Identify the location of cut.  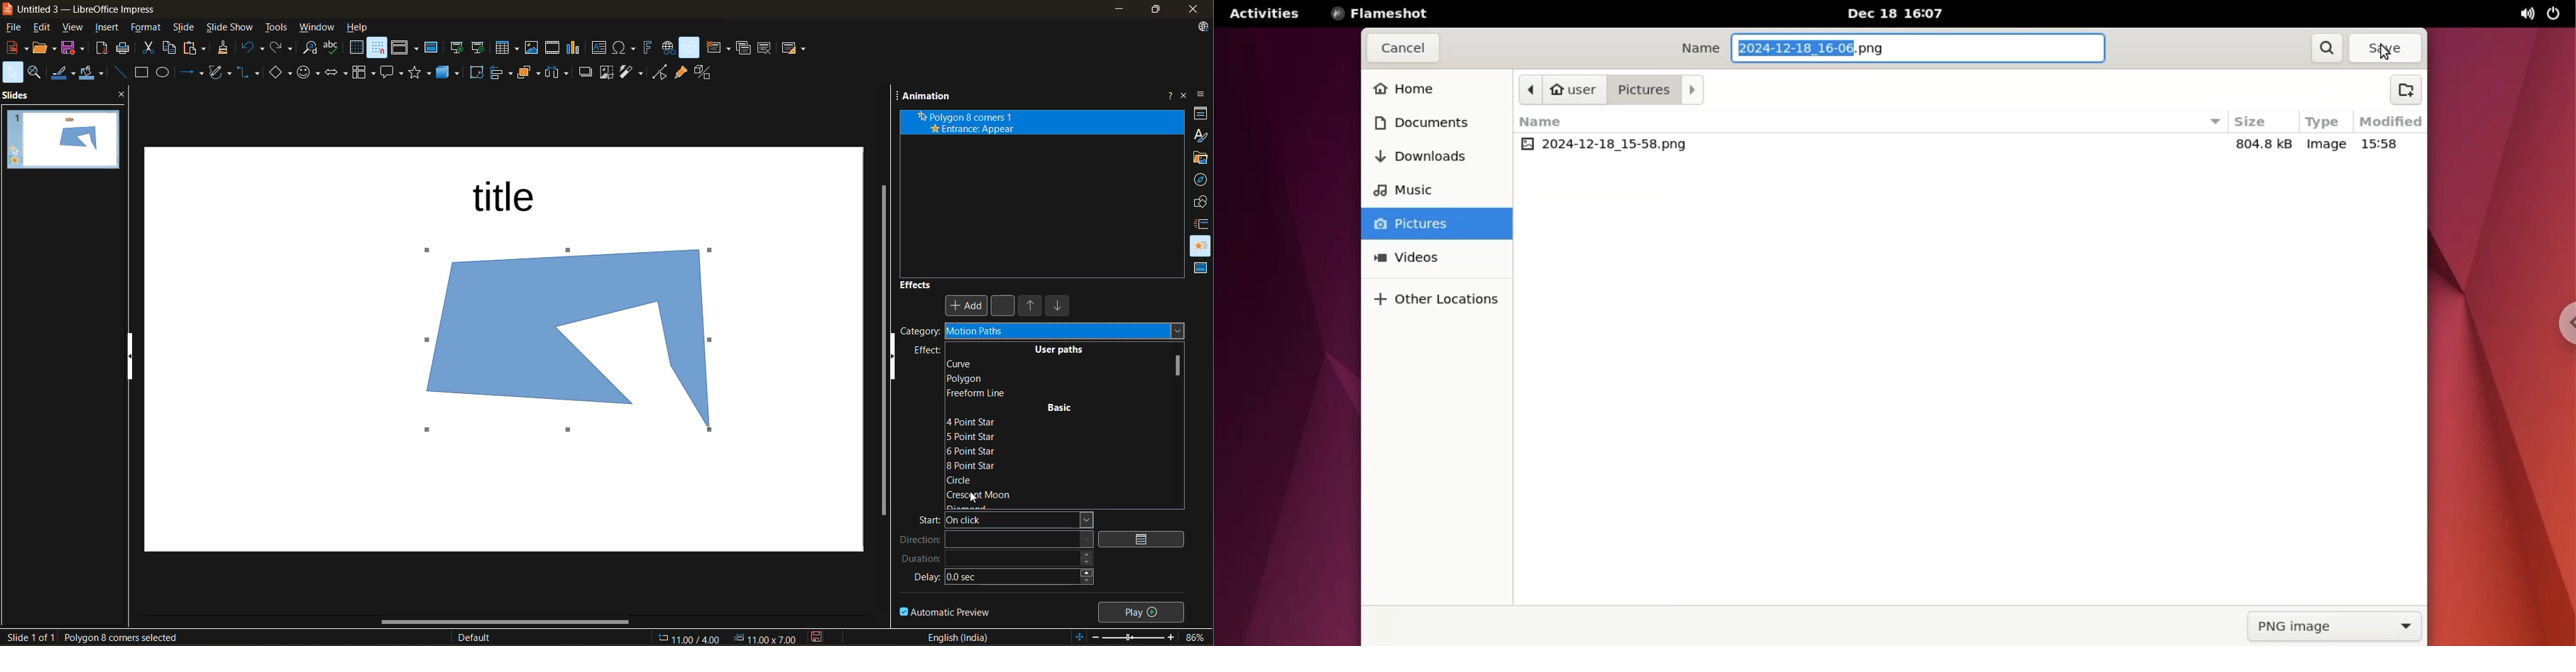
(150, 49).